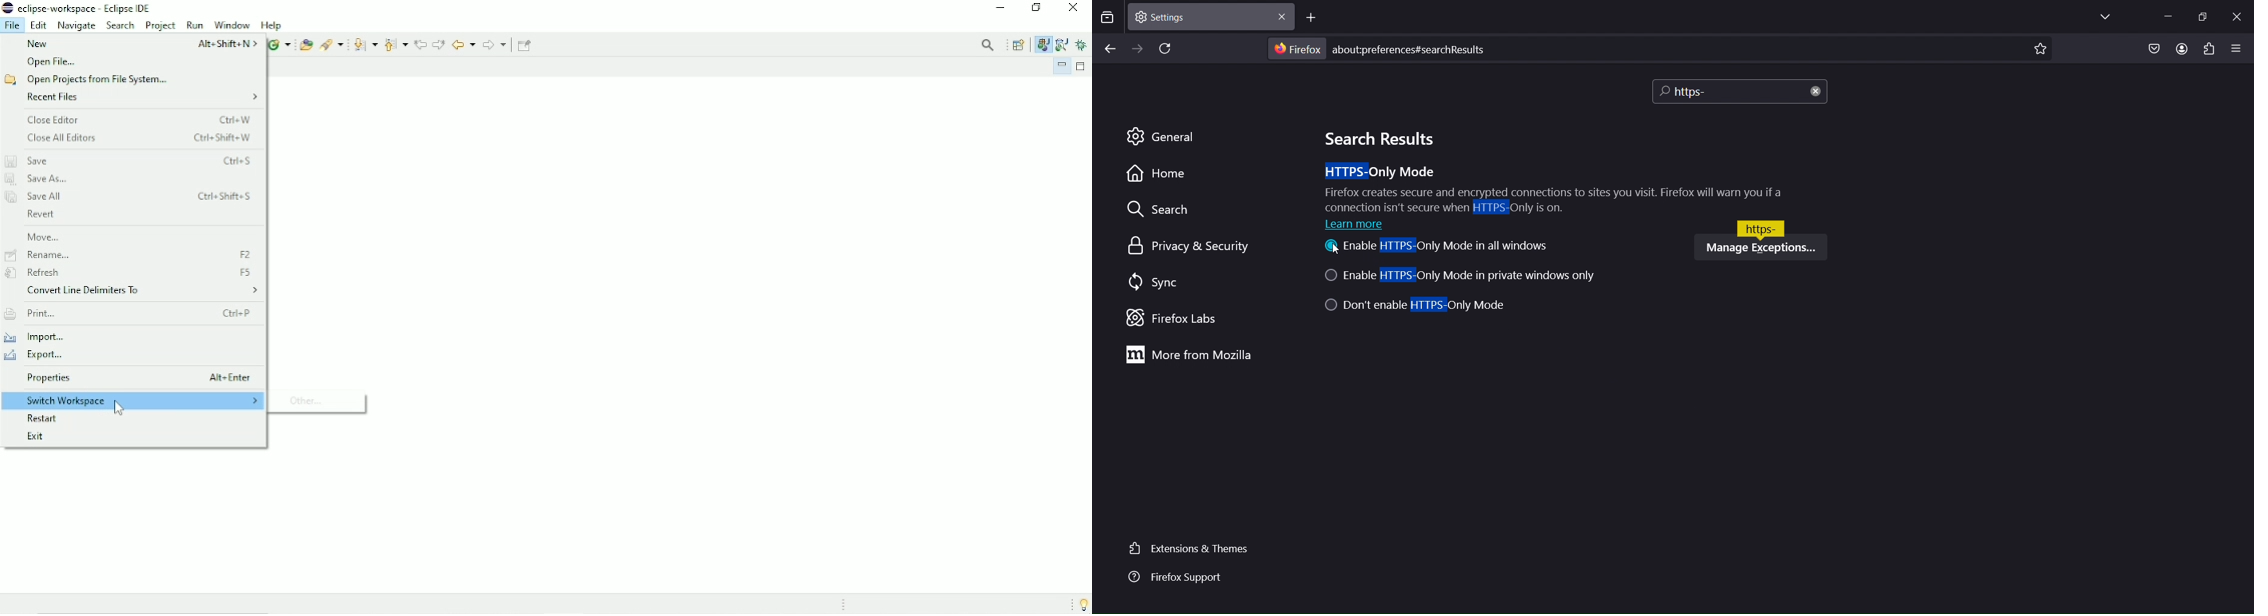 The width and height of the screenshot is (2268, 616). I want to click on Open type, so click(305, 44).